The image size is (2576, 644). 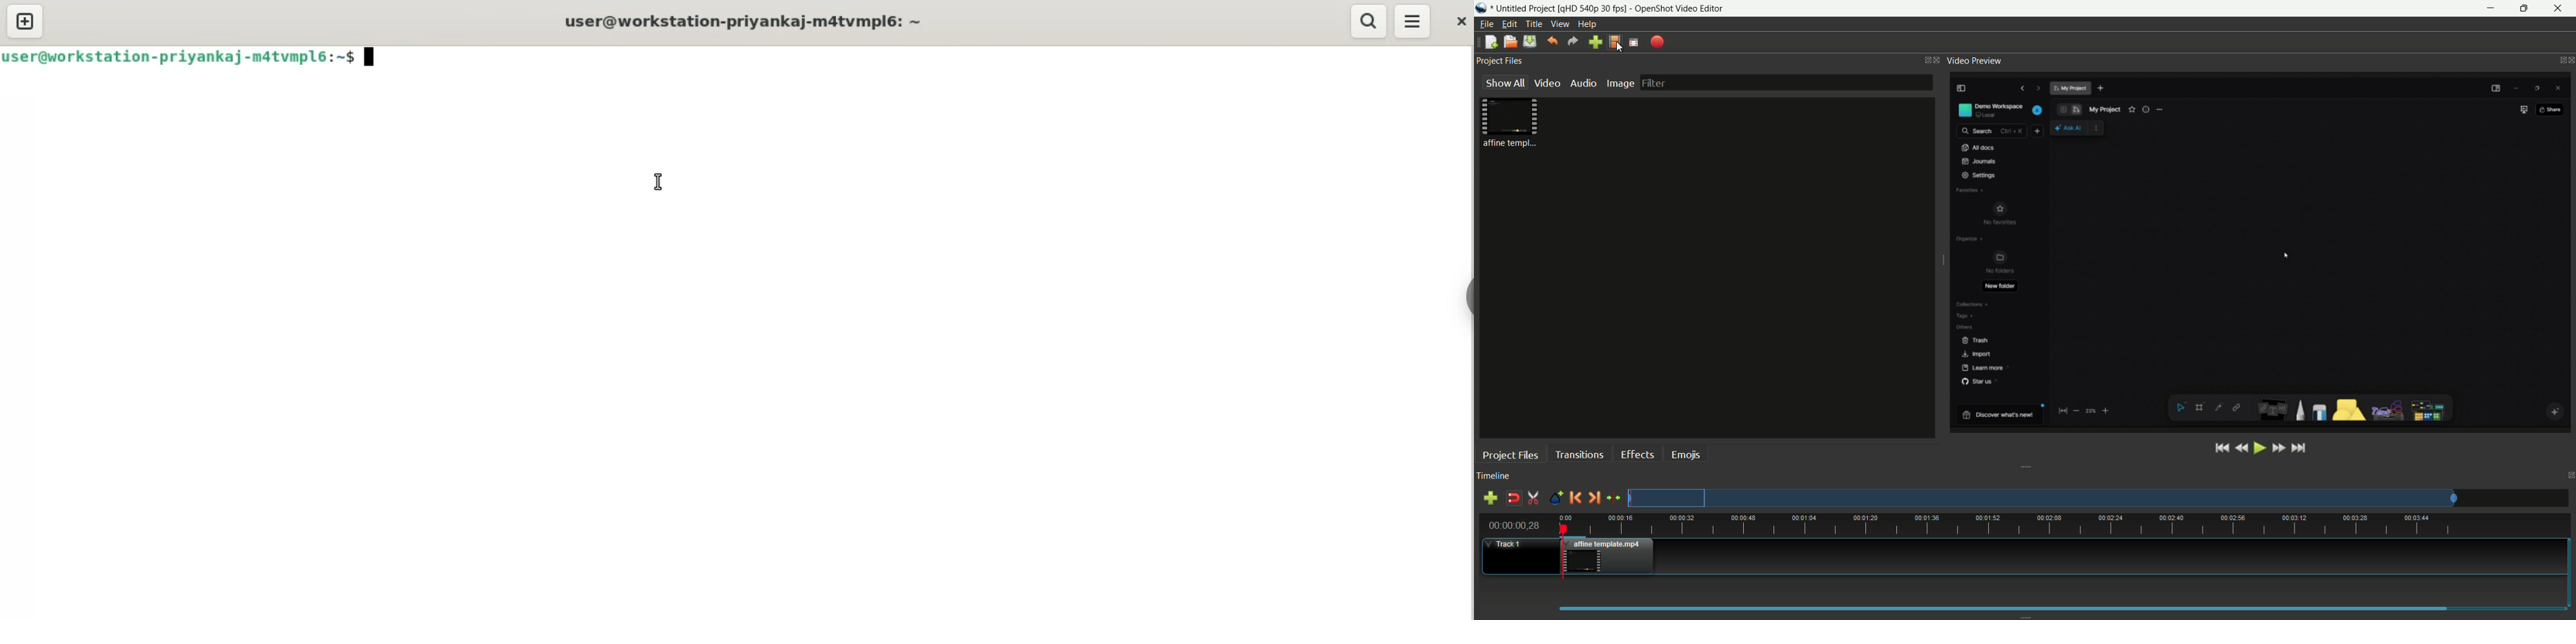 What do you see at coordinates (2278, 449) in the screenshot?
I see `fast forward` at bounding box center [2278, 449].